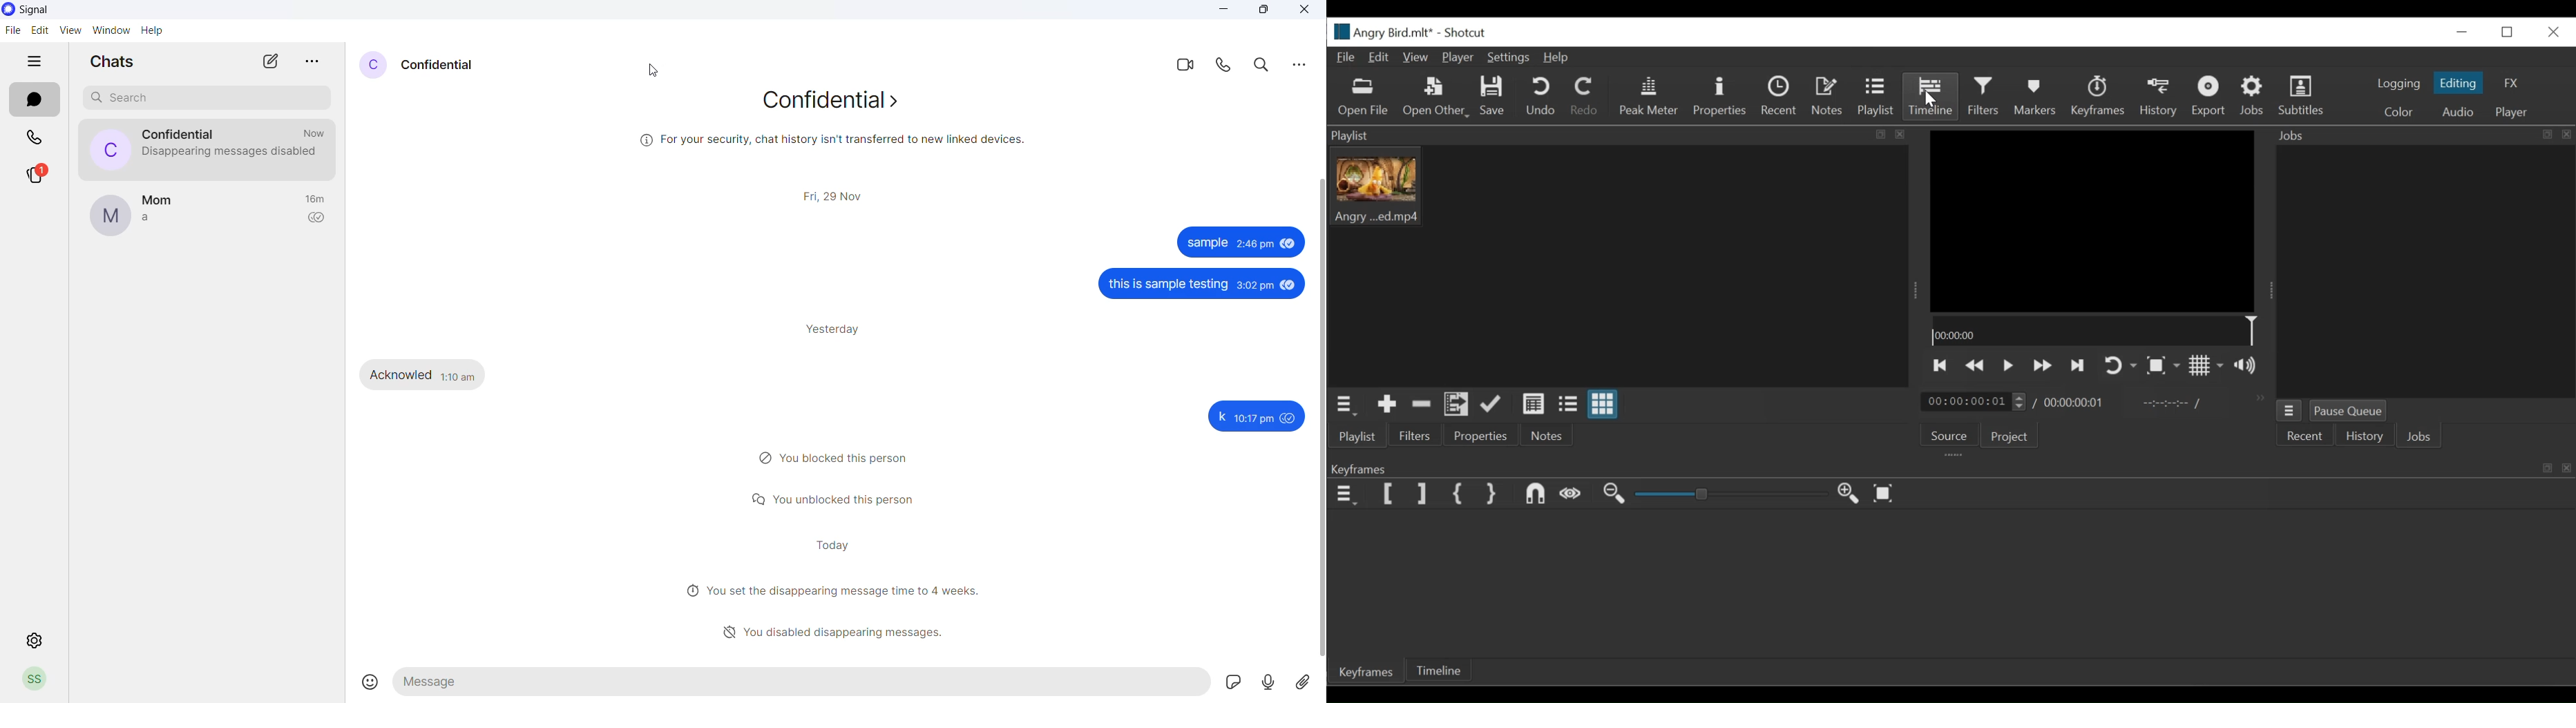  What do you see at coordinates (2422, 269) in the screenshot?
I see `Jobs Panel` at bounding box center [2422, 269].